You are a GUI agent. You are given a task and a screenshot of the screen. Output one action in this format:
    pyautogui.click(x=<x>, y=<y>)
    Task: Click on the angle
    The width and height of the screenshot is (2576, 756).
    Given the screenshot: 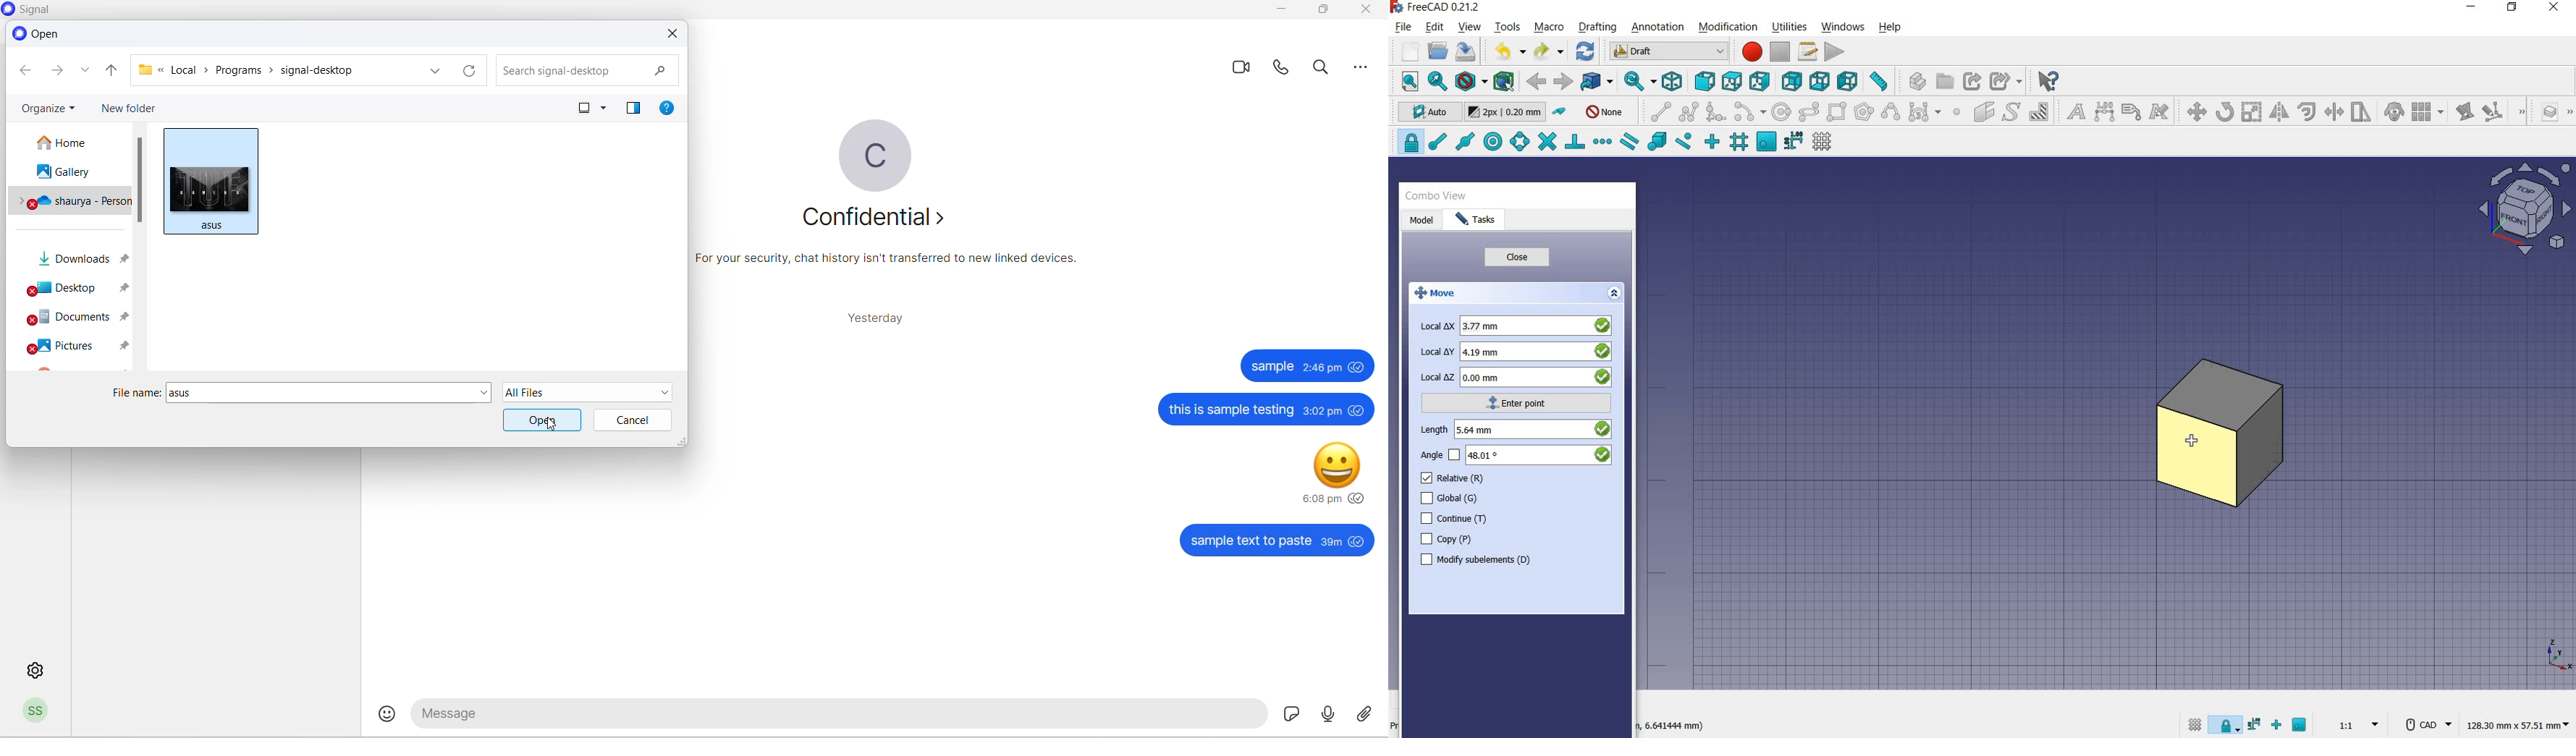 What is the action you would take?
    pyautogui.click(x=1516, y=455)
    